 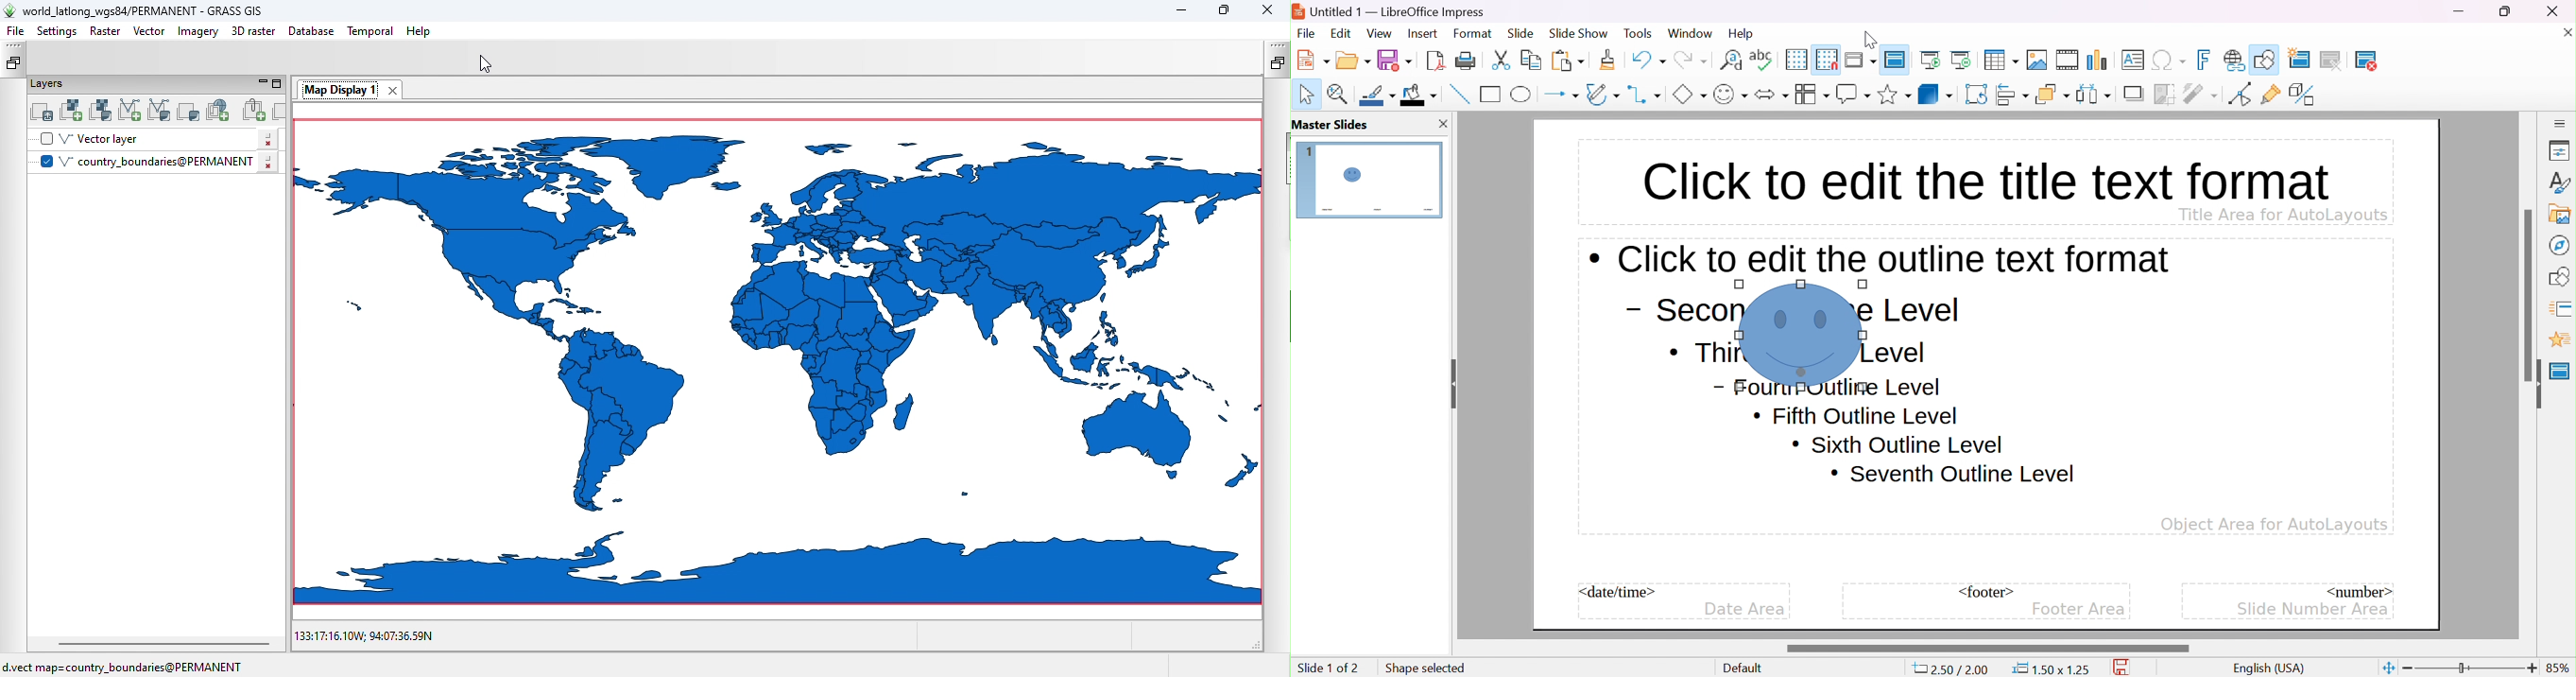 What do you see at coordinates (1421, 32) in the screenshot?
I see `insert` at bounding box center [1421, 32].